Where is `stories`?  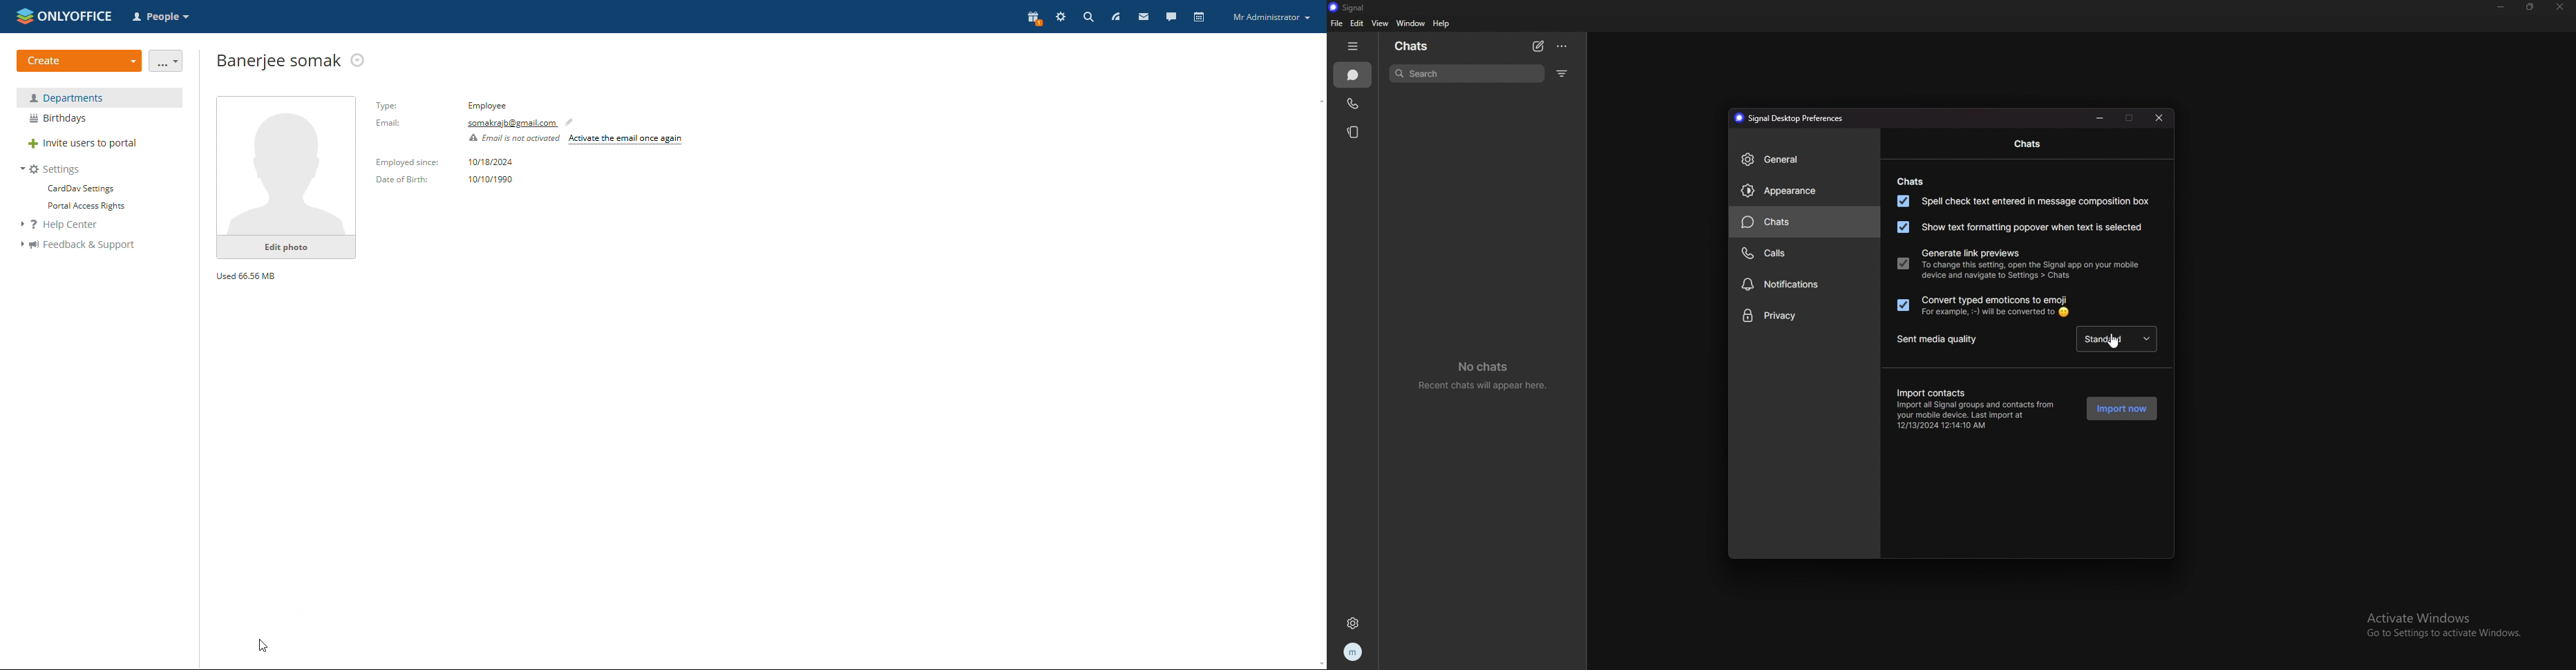
stories is located at coordinates (1355, 133).